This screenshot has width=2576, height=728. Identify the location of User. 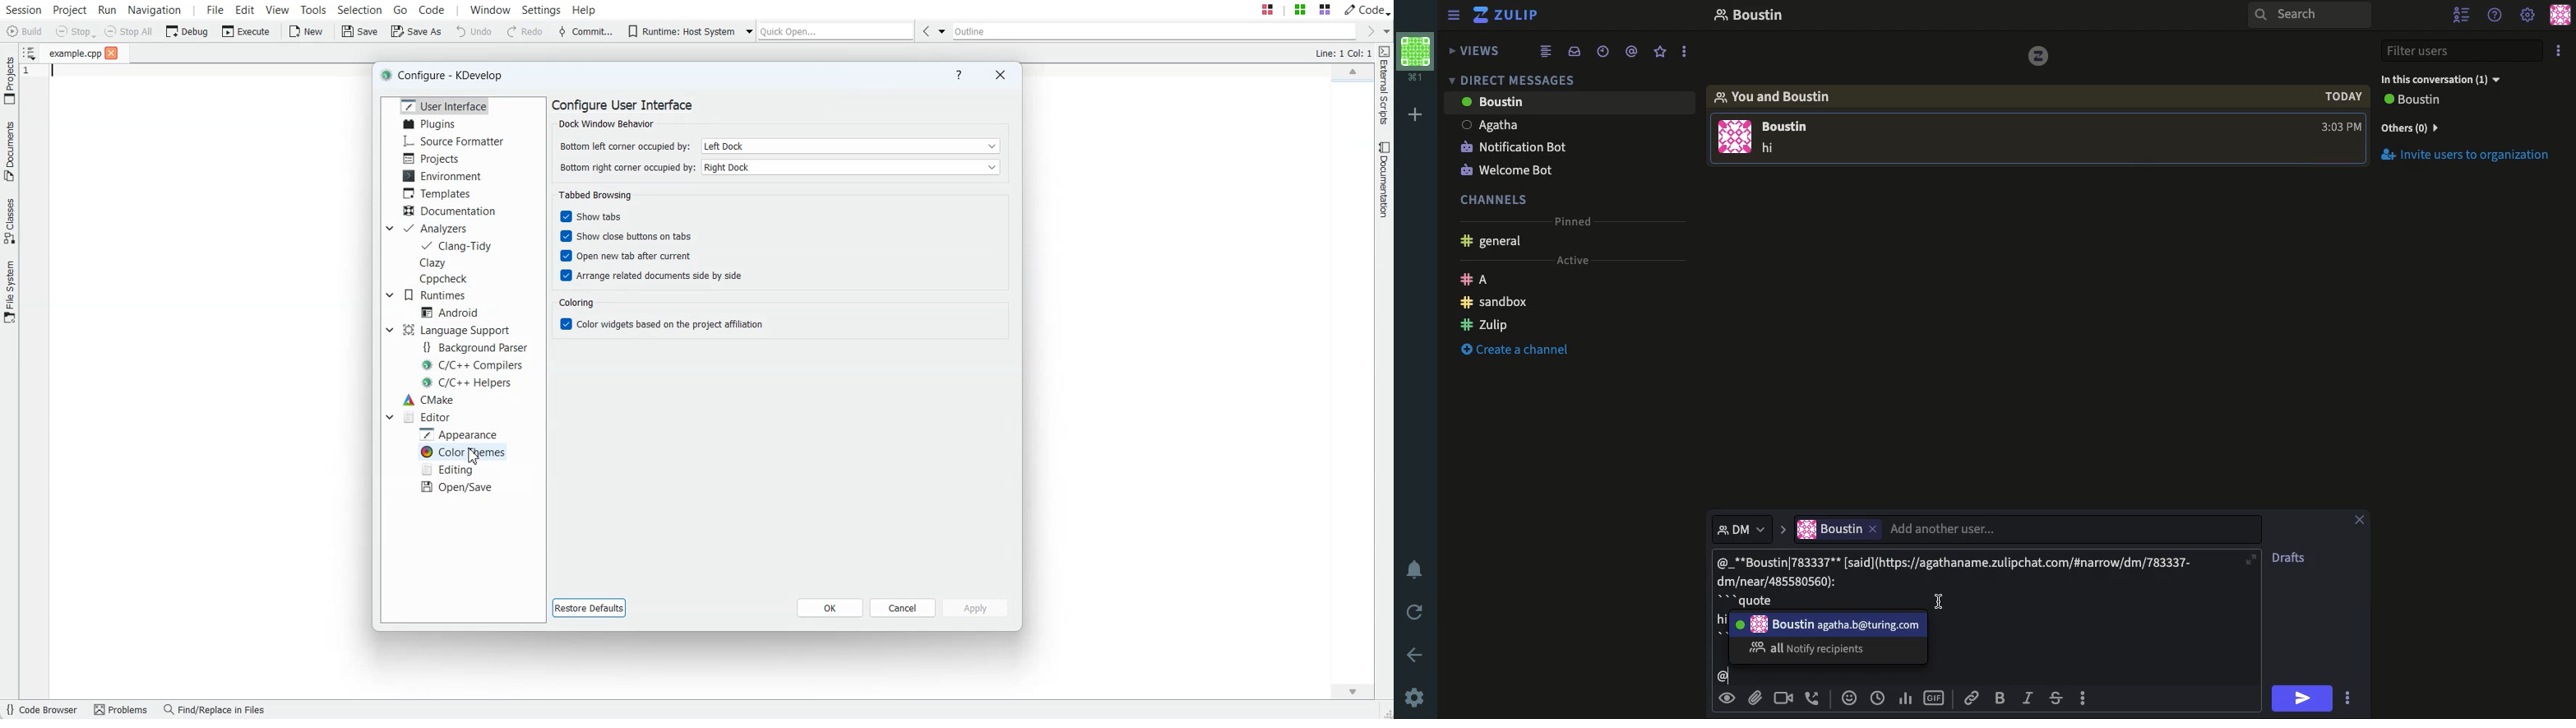
(1570, 101).